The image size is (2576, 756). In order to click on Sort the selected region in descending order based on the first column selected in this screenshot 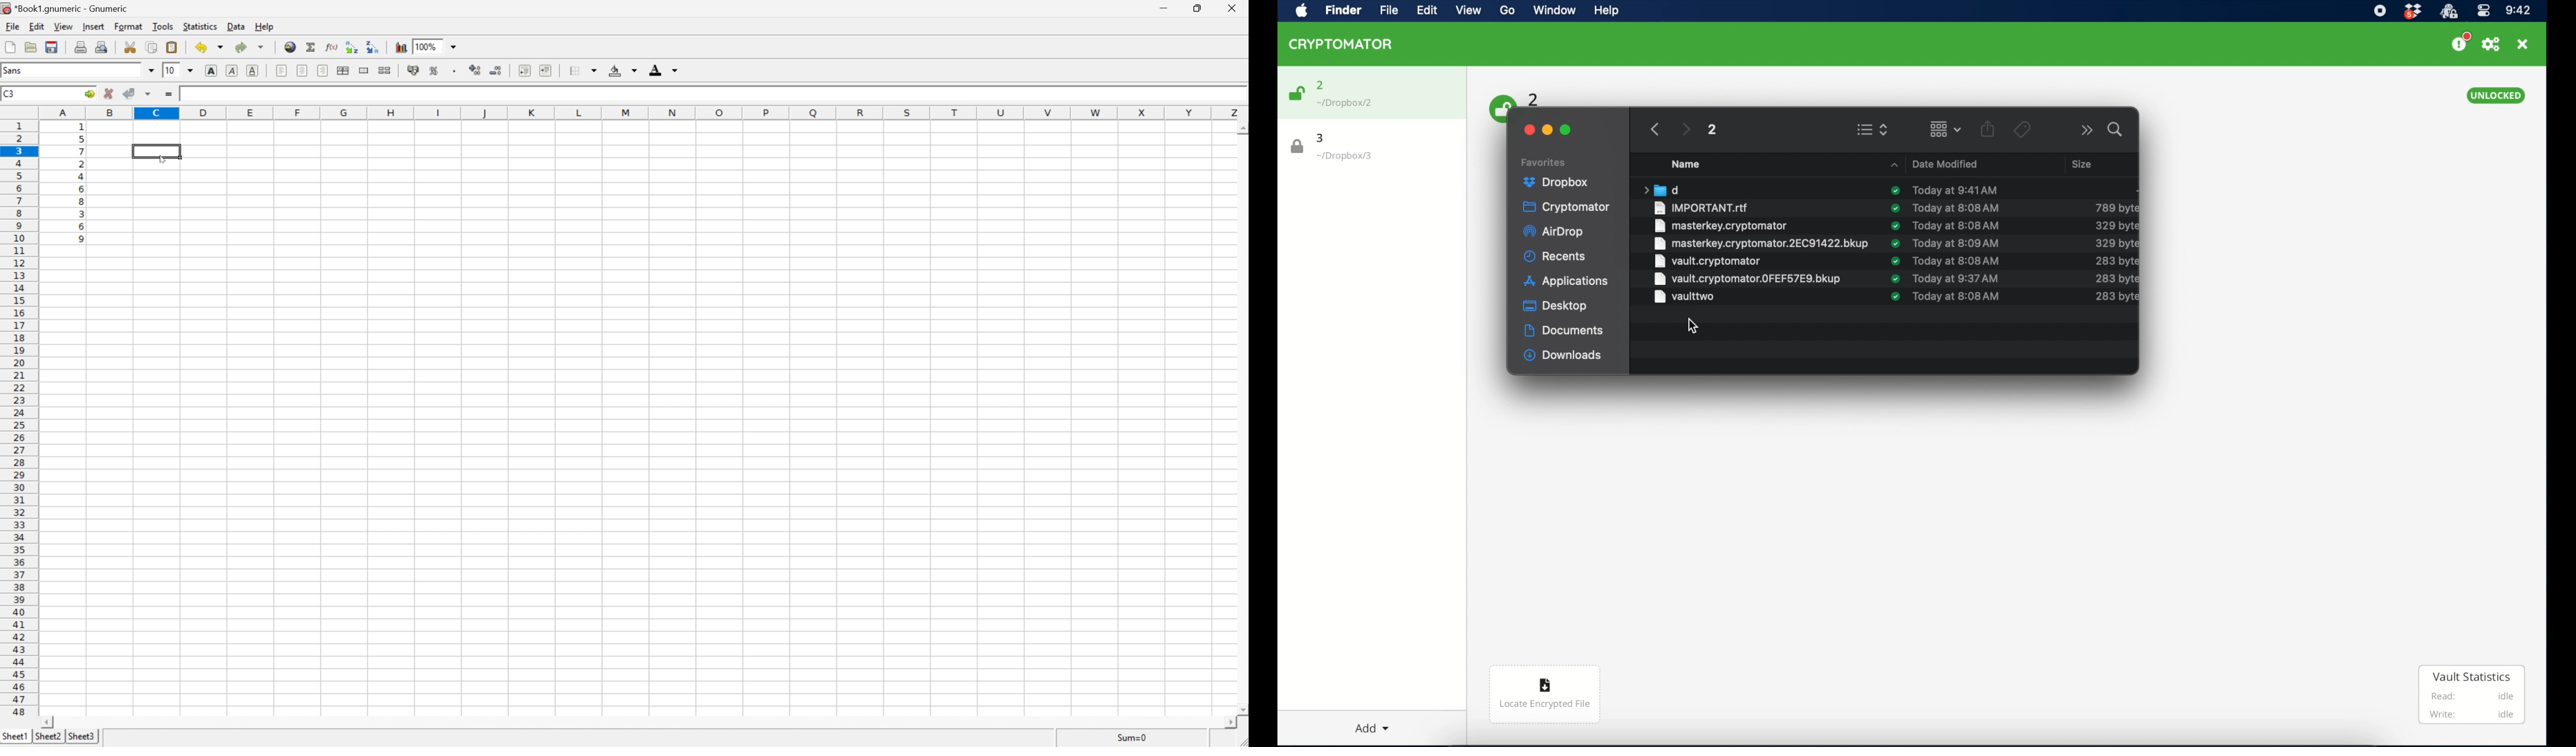, I will do `click(374, 48)`.